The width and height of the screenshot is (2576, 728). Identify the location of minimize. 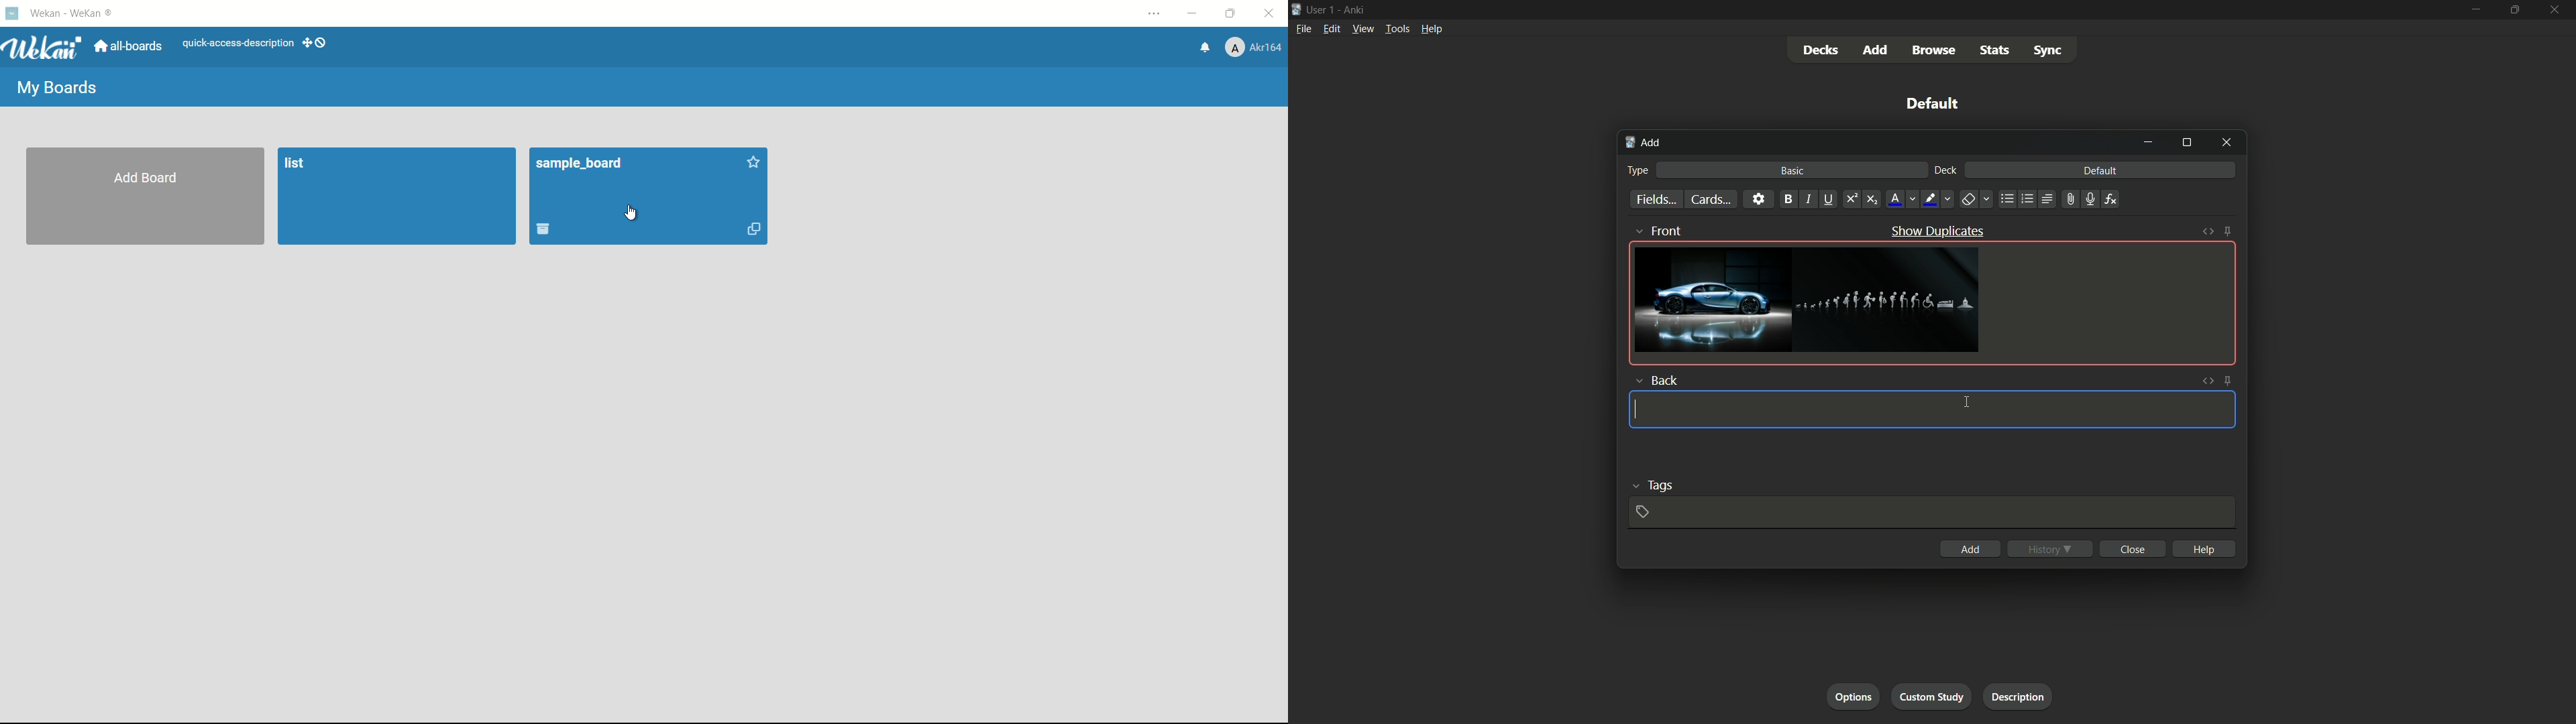
(2474, 10).